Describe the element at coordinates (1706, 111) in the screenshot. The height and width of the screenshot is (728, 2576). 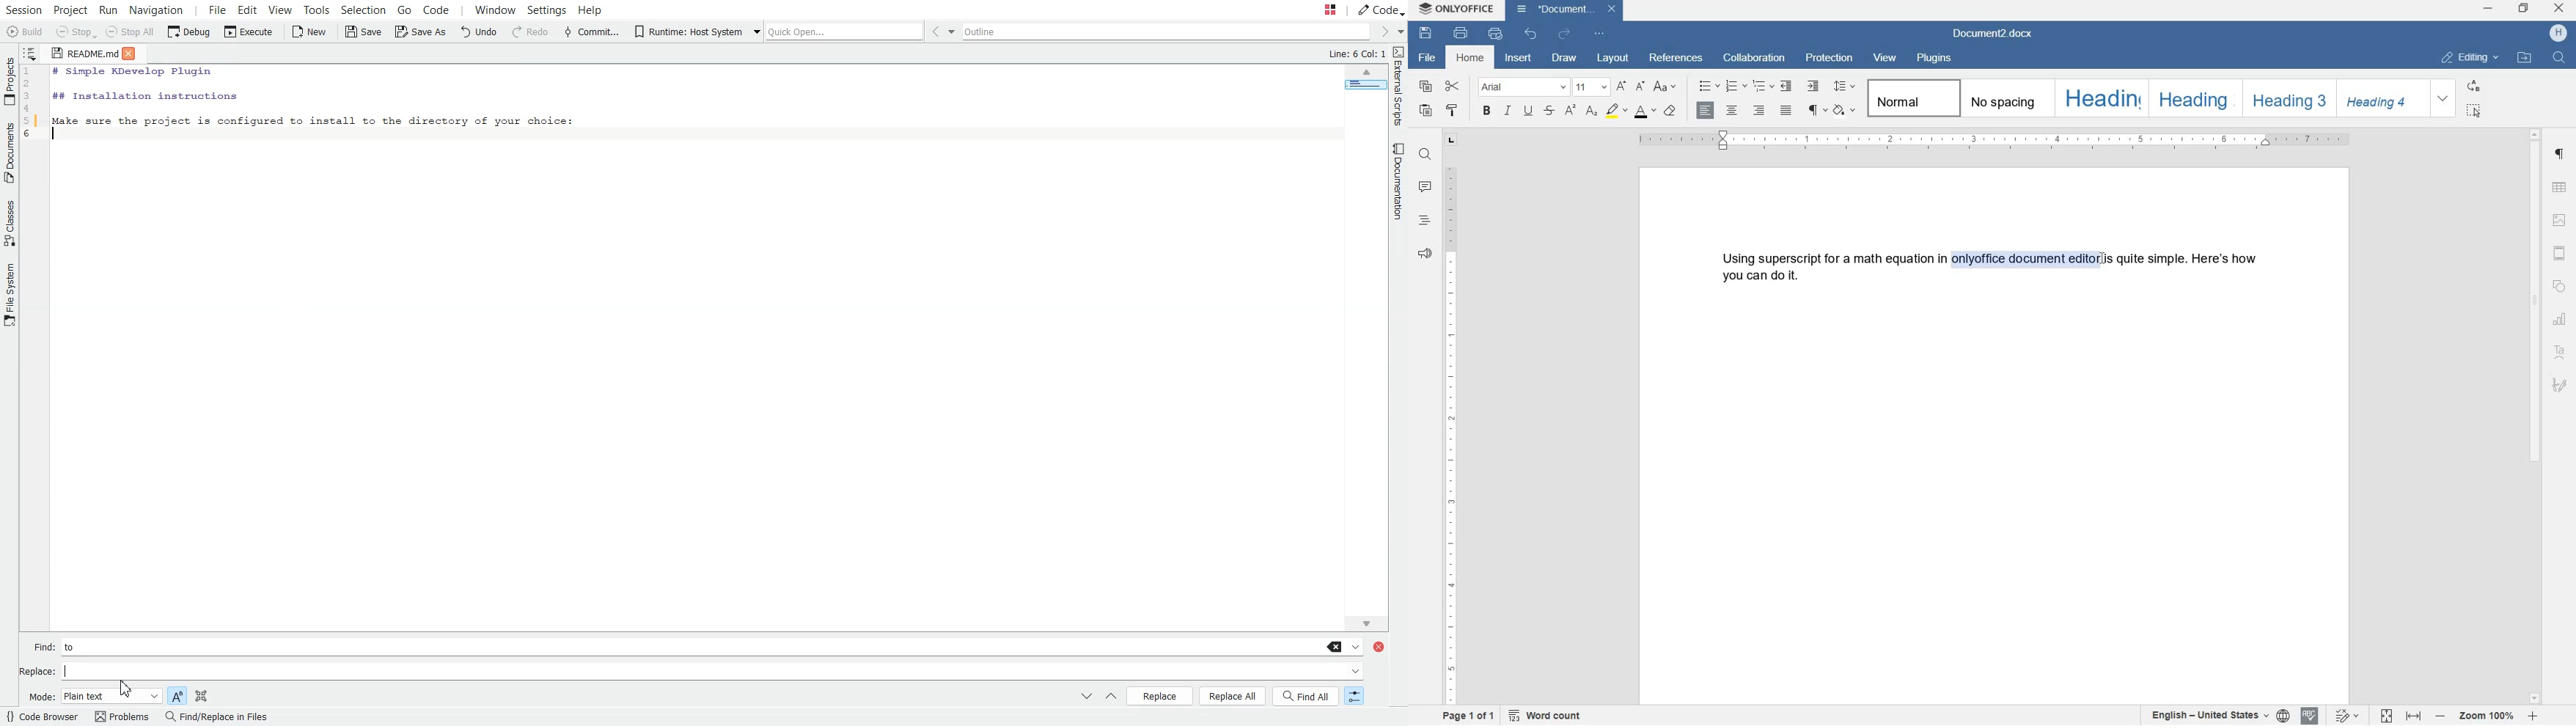
I see `align left` at that location.